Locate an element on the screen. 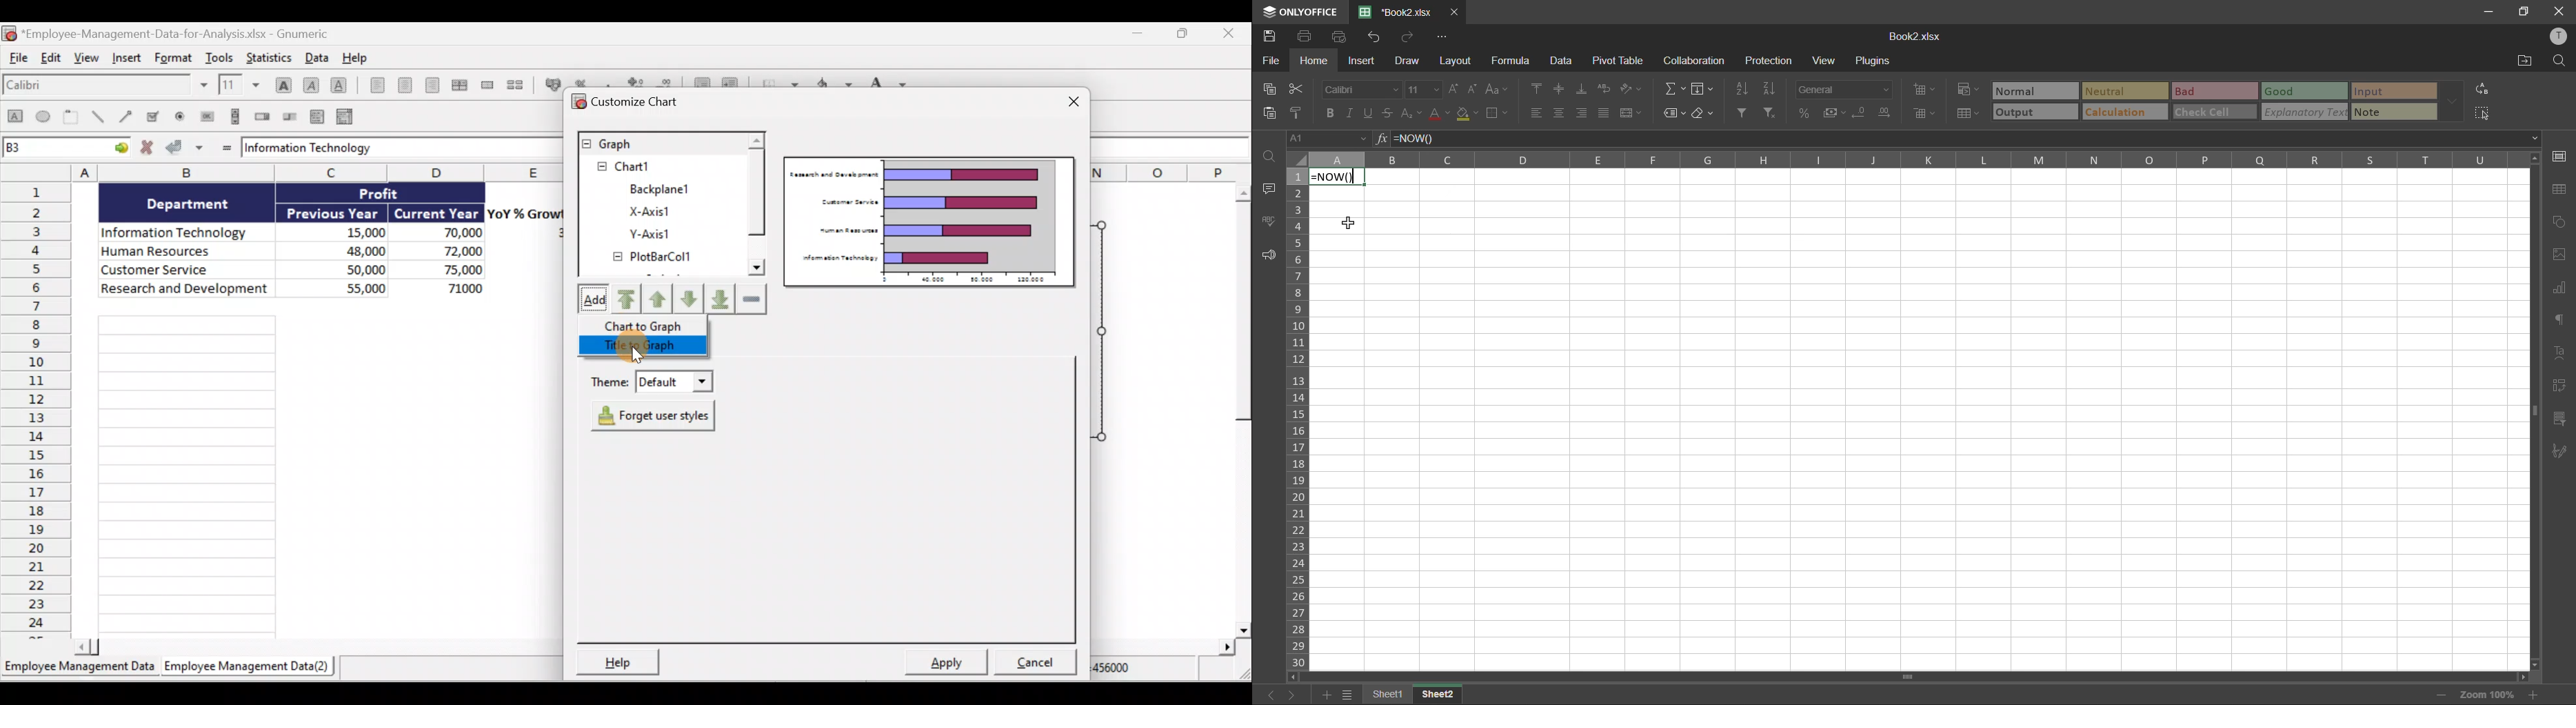 The height and width of the screenshot is (728, 2576). replace is located at coordinates (2482, 90).